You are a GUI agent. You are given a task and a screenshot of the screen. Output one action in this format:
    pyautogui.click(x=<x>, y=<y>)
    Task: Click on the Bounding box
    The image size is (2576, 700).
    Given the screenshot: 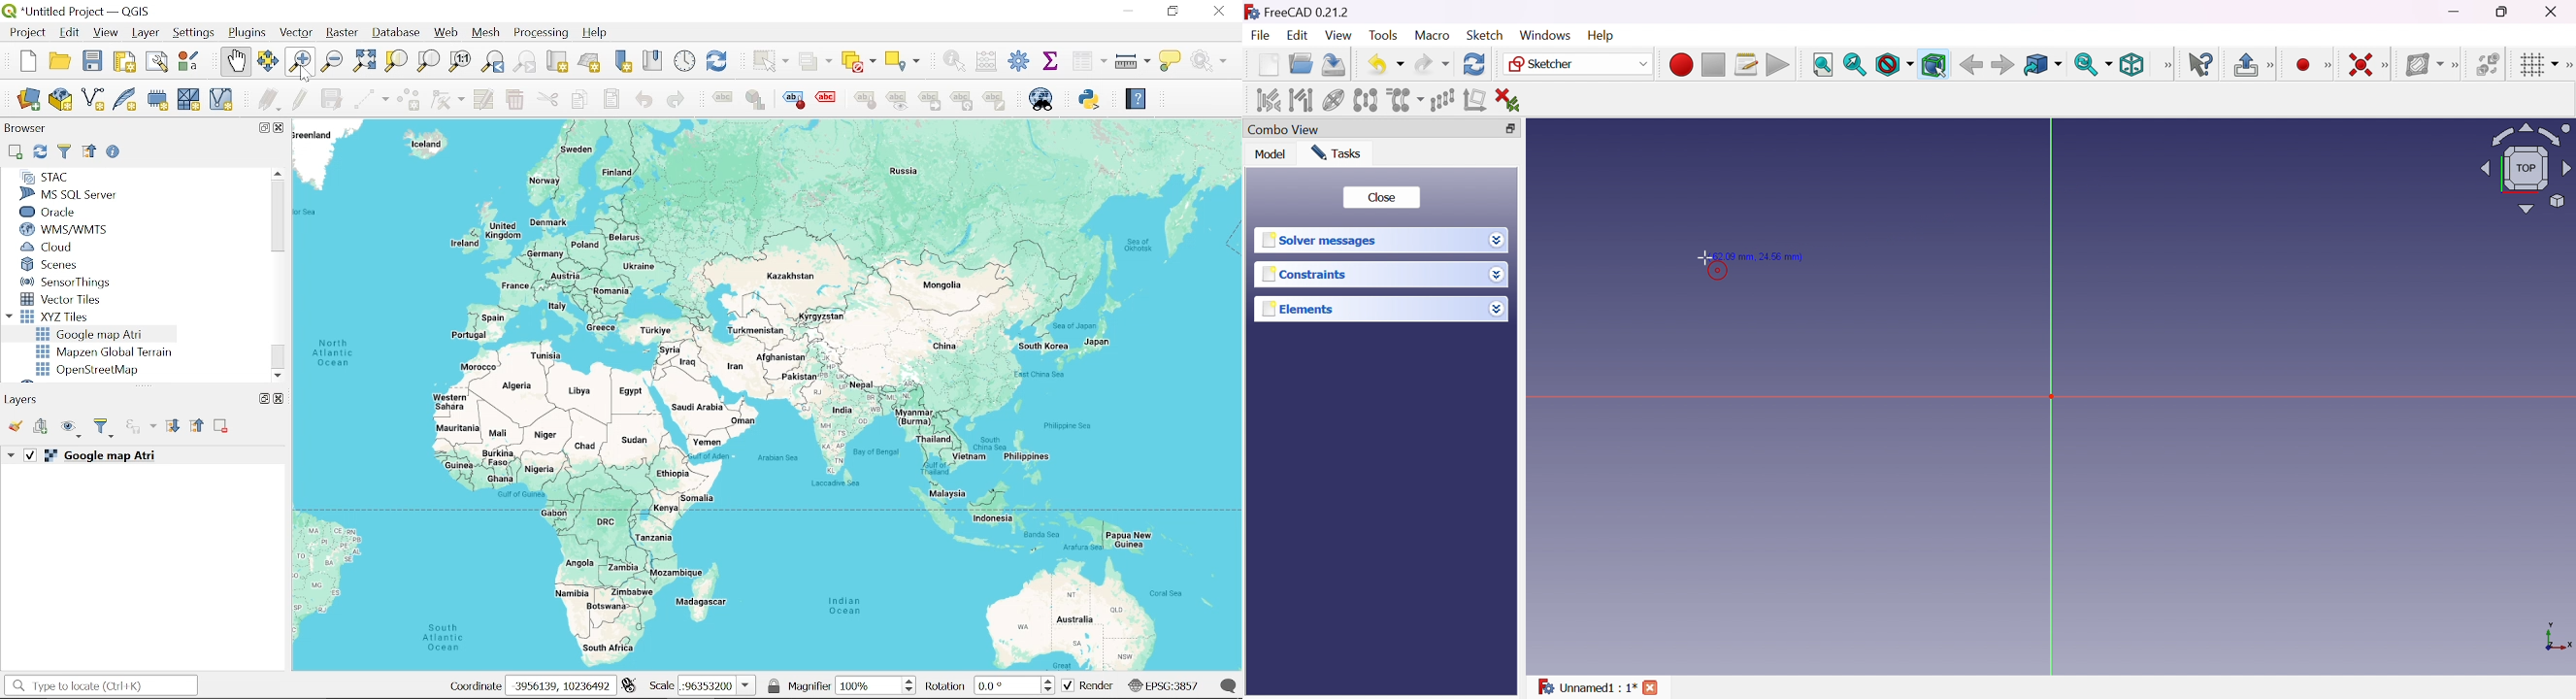 What is the action you would take?
    pyautogui.click(x=1935, y=65)
    